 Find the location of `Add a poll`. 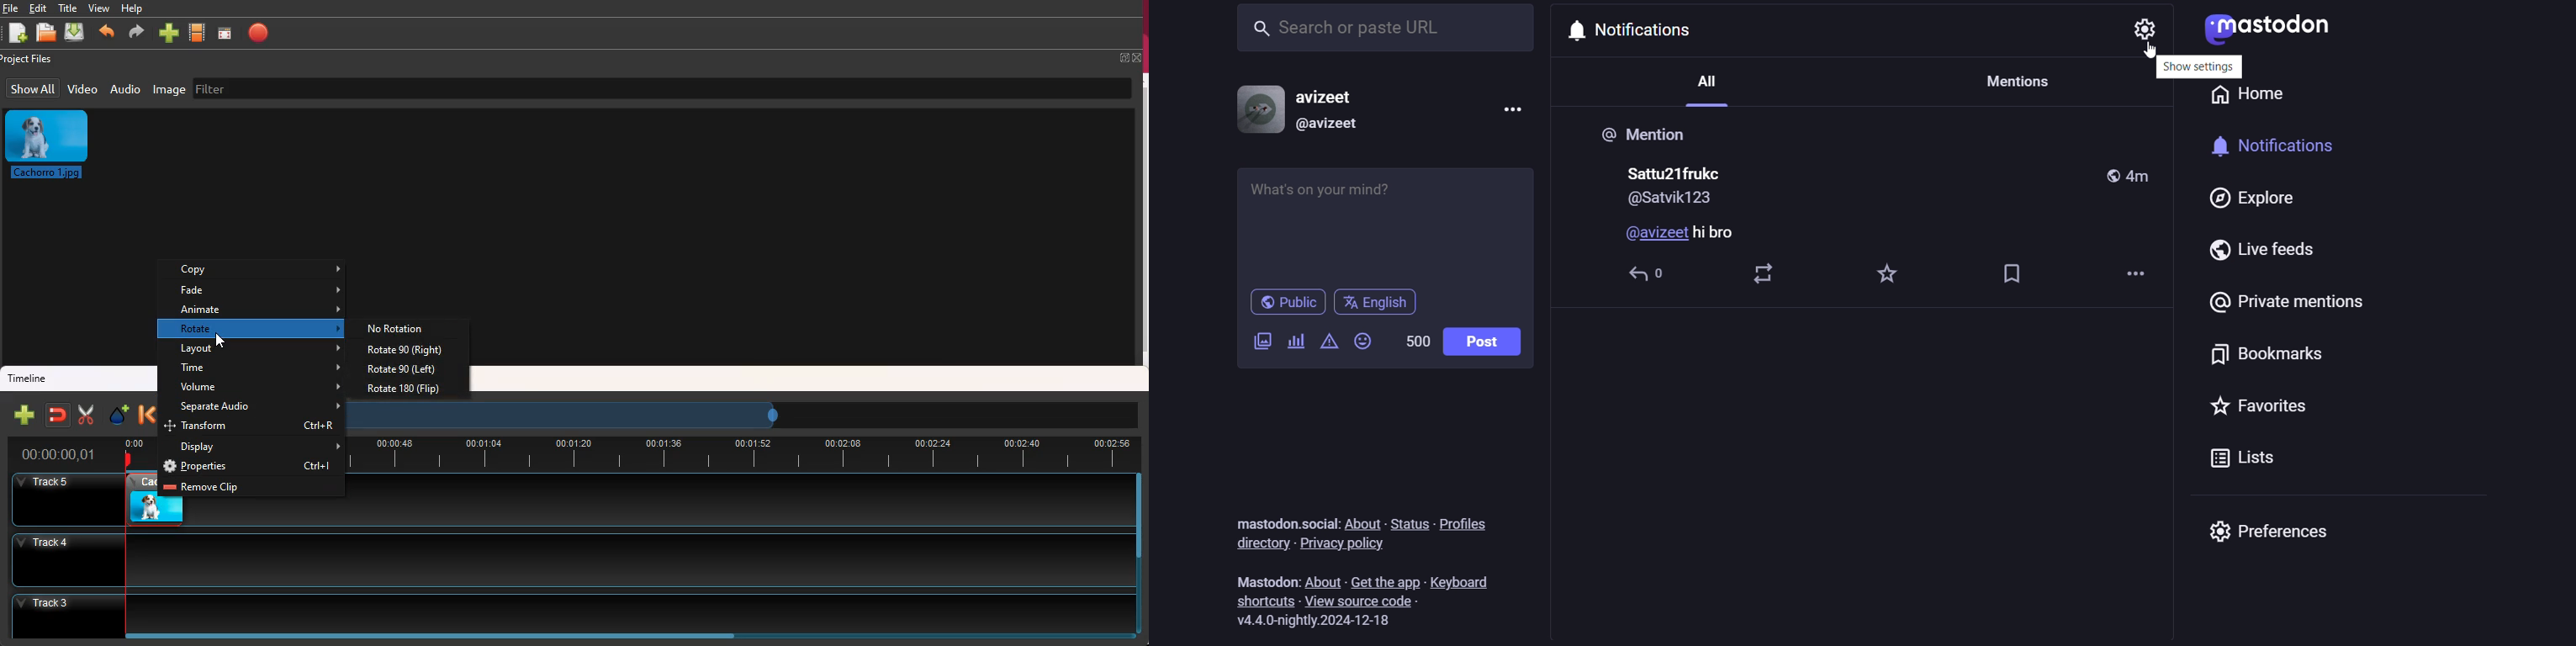

Add a poll is located at coordinates (1292, 341).